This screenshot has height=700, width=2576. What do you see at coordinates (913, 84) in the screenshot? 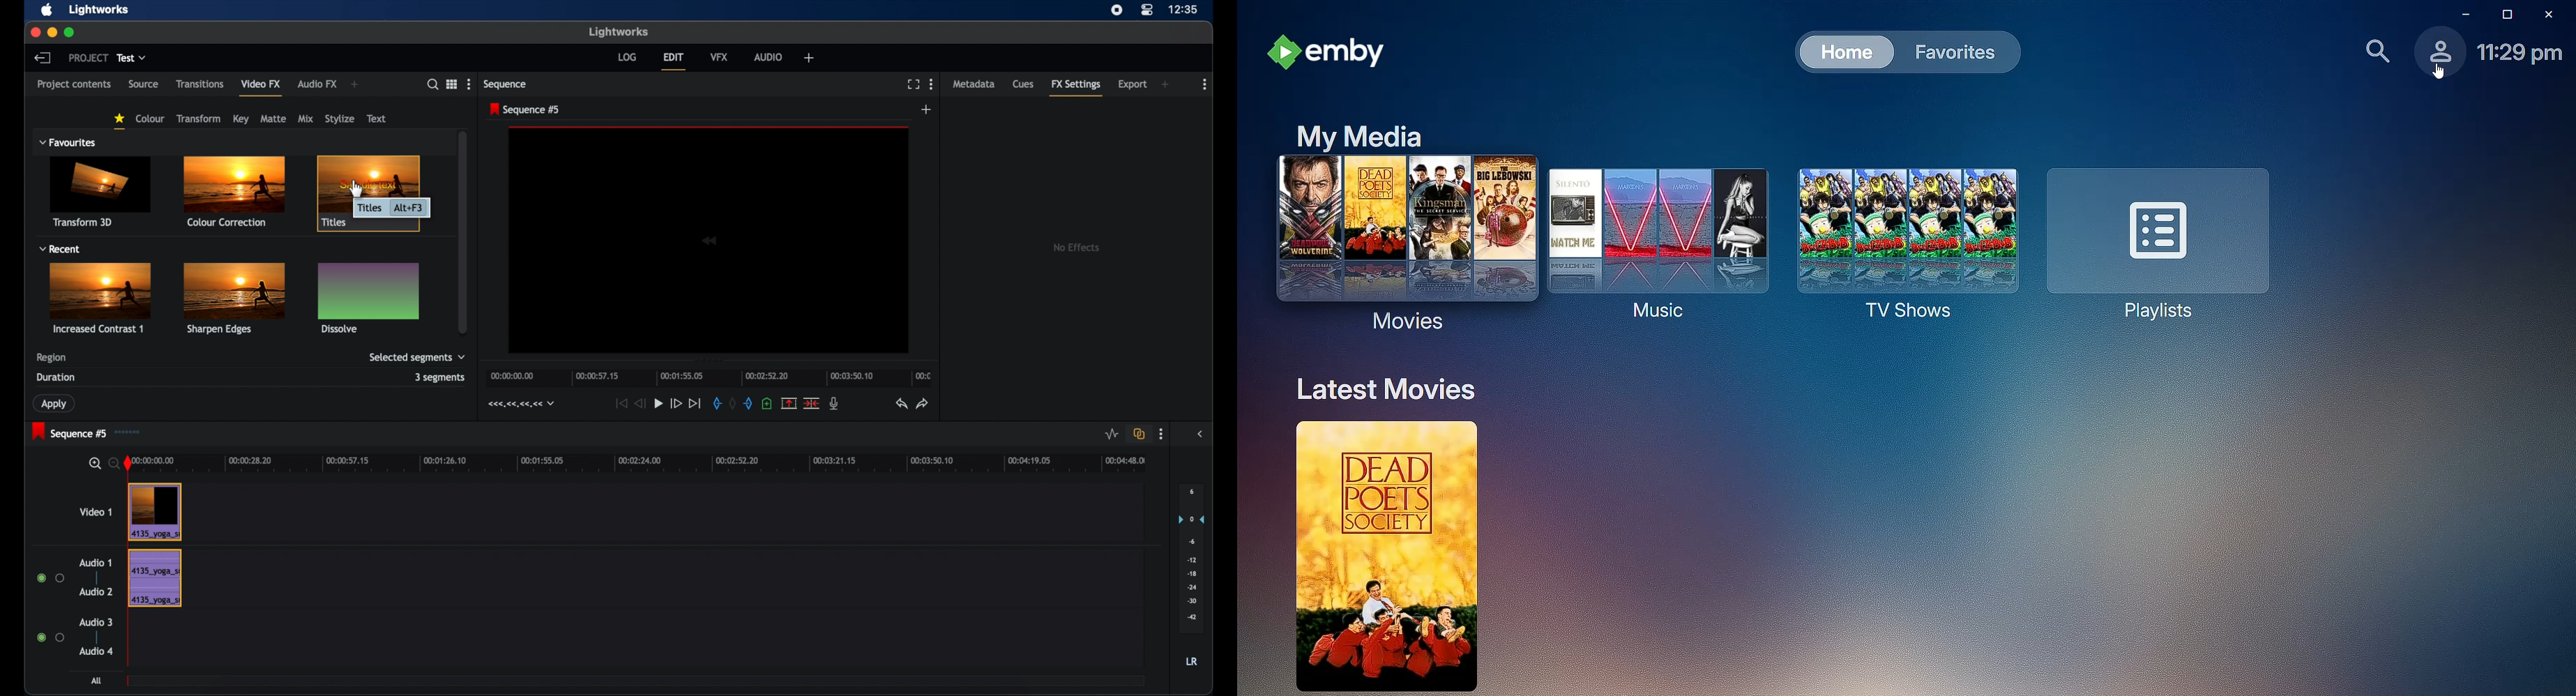
I see `full screen` at bounding box center [913, 84].